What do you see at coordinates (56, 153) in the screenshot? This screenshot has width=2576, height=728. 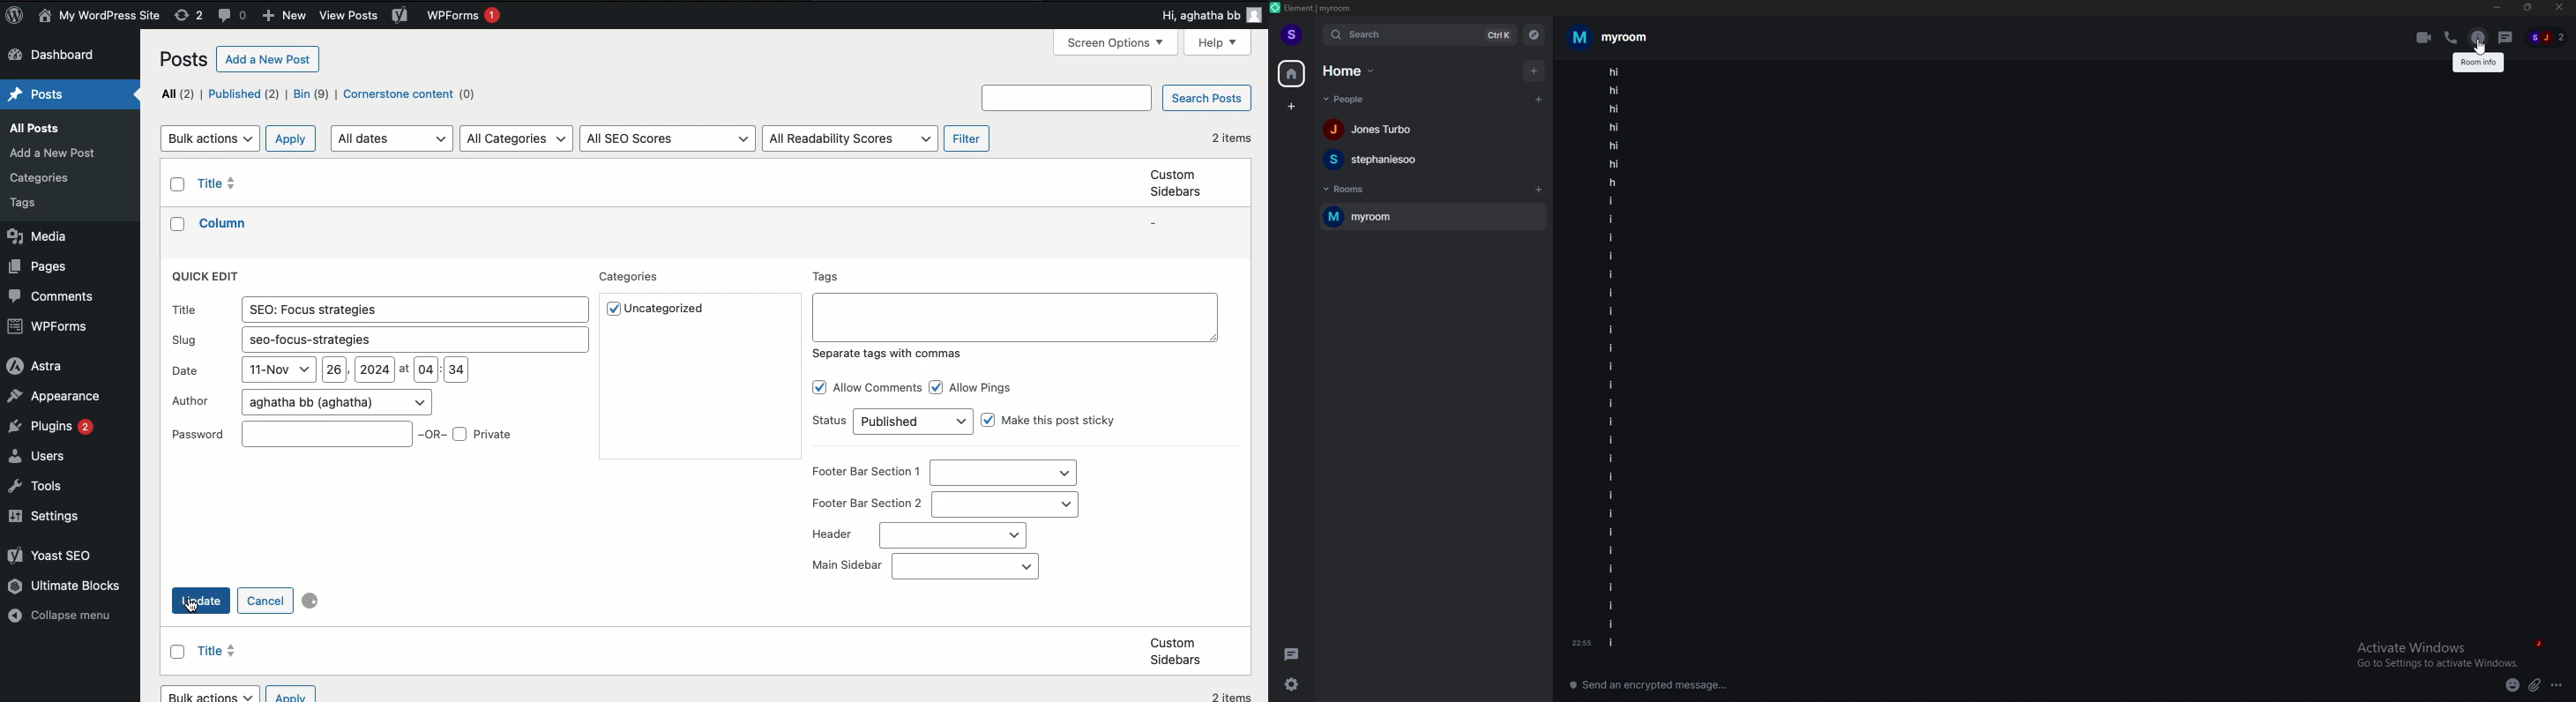 I see `Posts` at bounding box center [56, 153].